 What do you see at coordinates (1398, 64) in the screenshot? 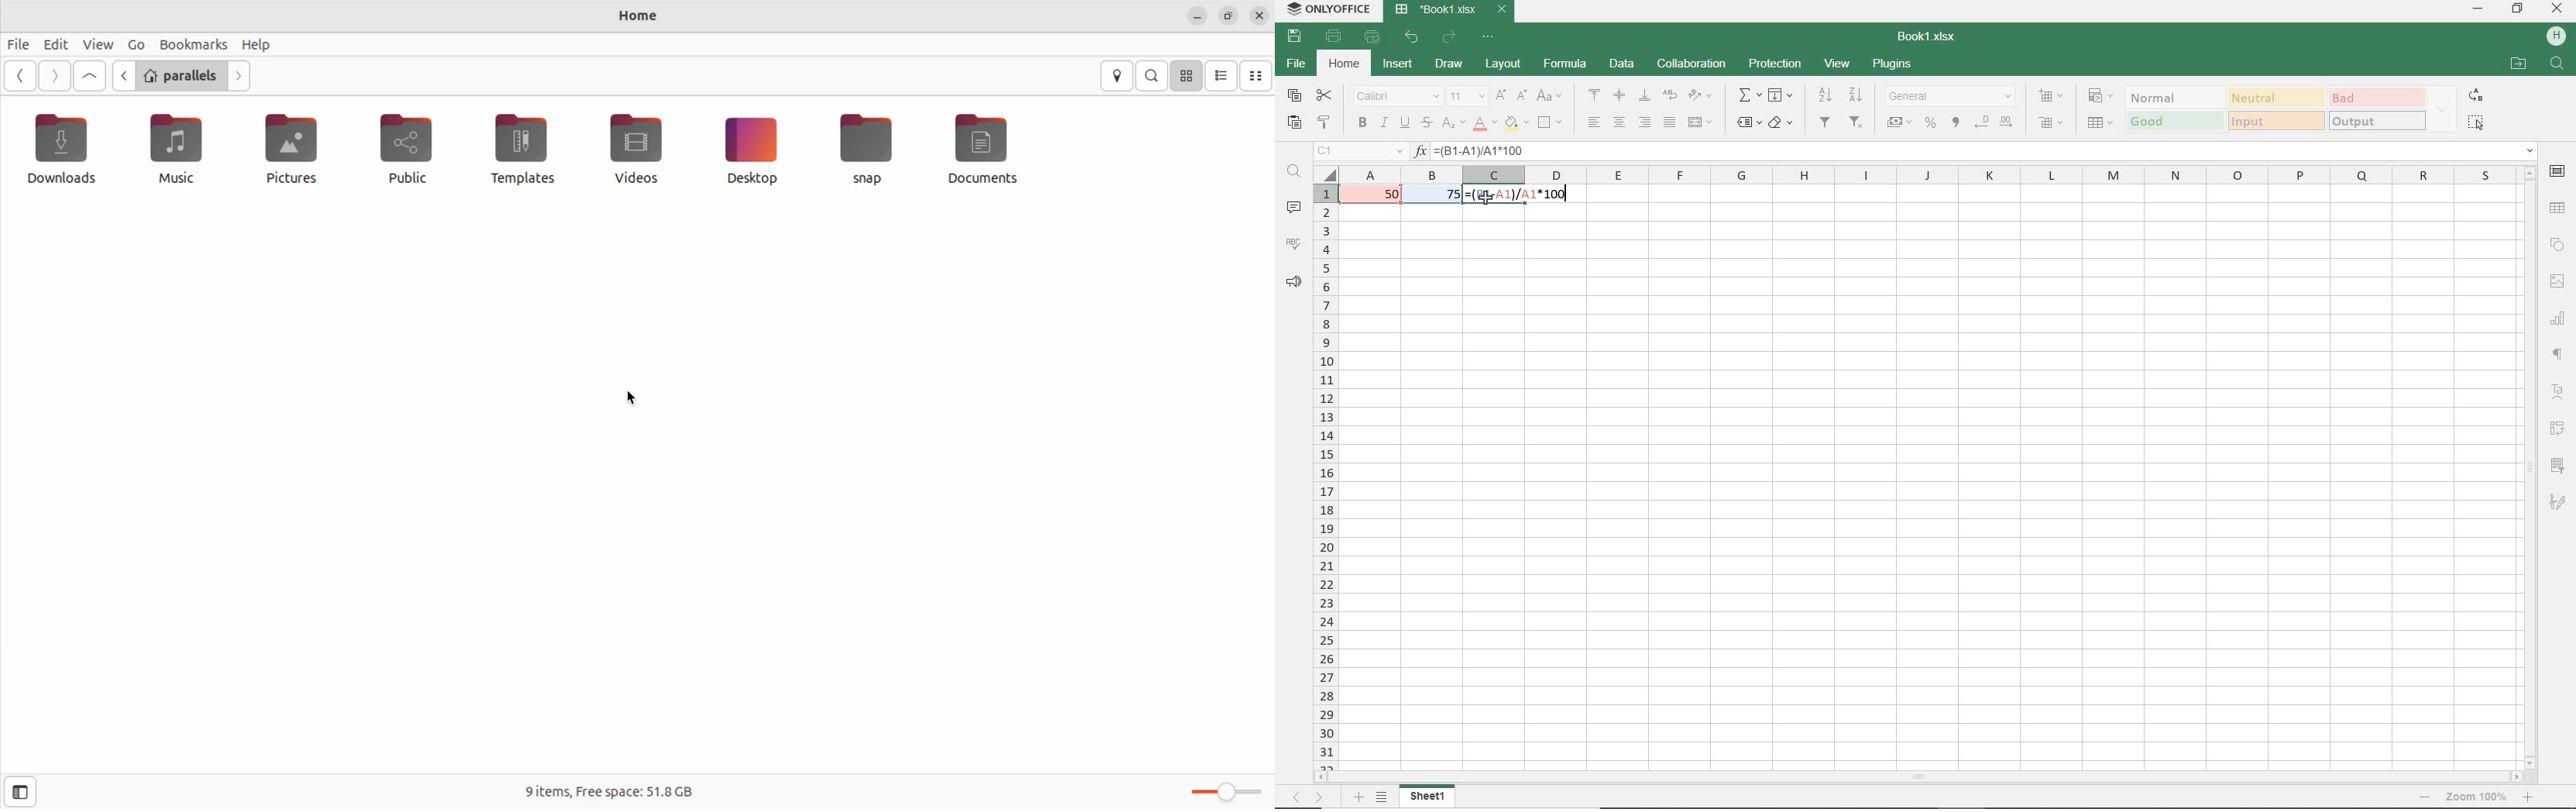
I see `insert` at bounding box center [1398, 64].